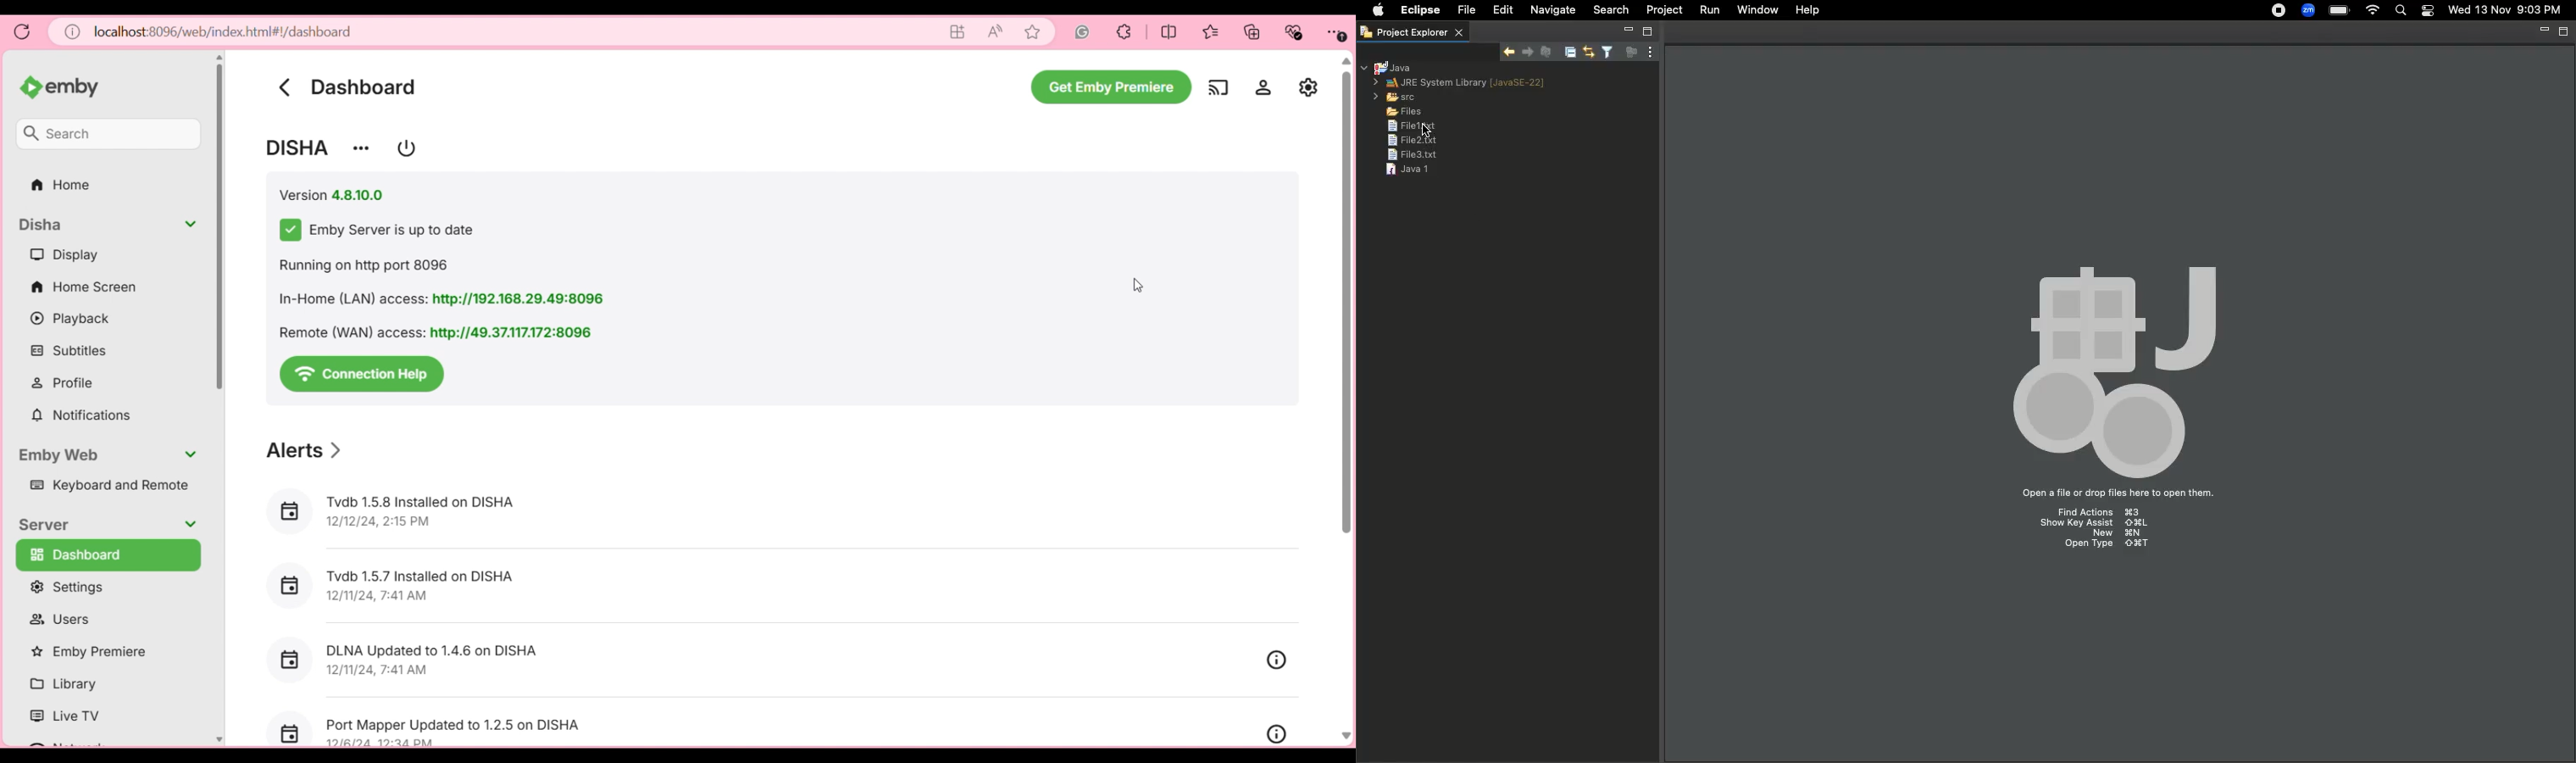 This screenshot has height=784, width=2576. What do you see at coordinates (1033, 32) in the screenshot?
I see `Add current web page to favorites` at bounding box center [1033, 32].